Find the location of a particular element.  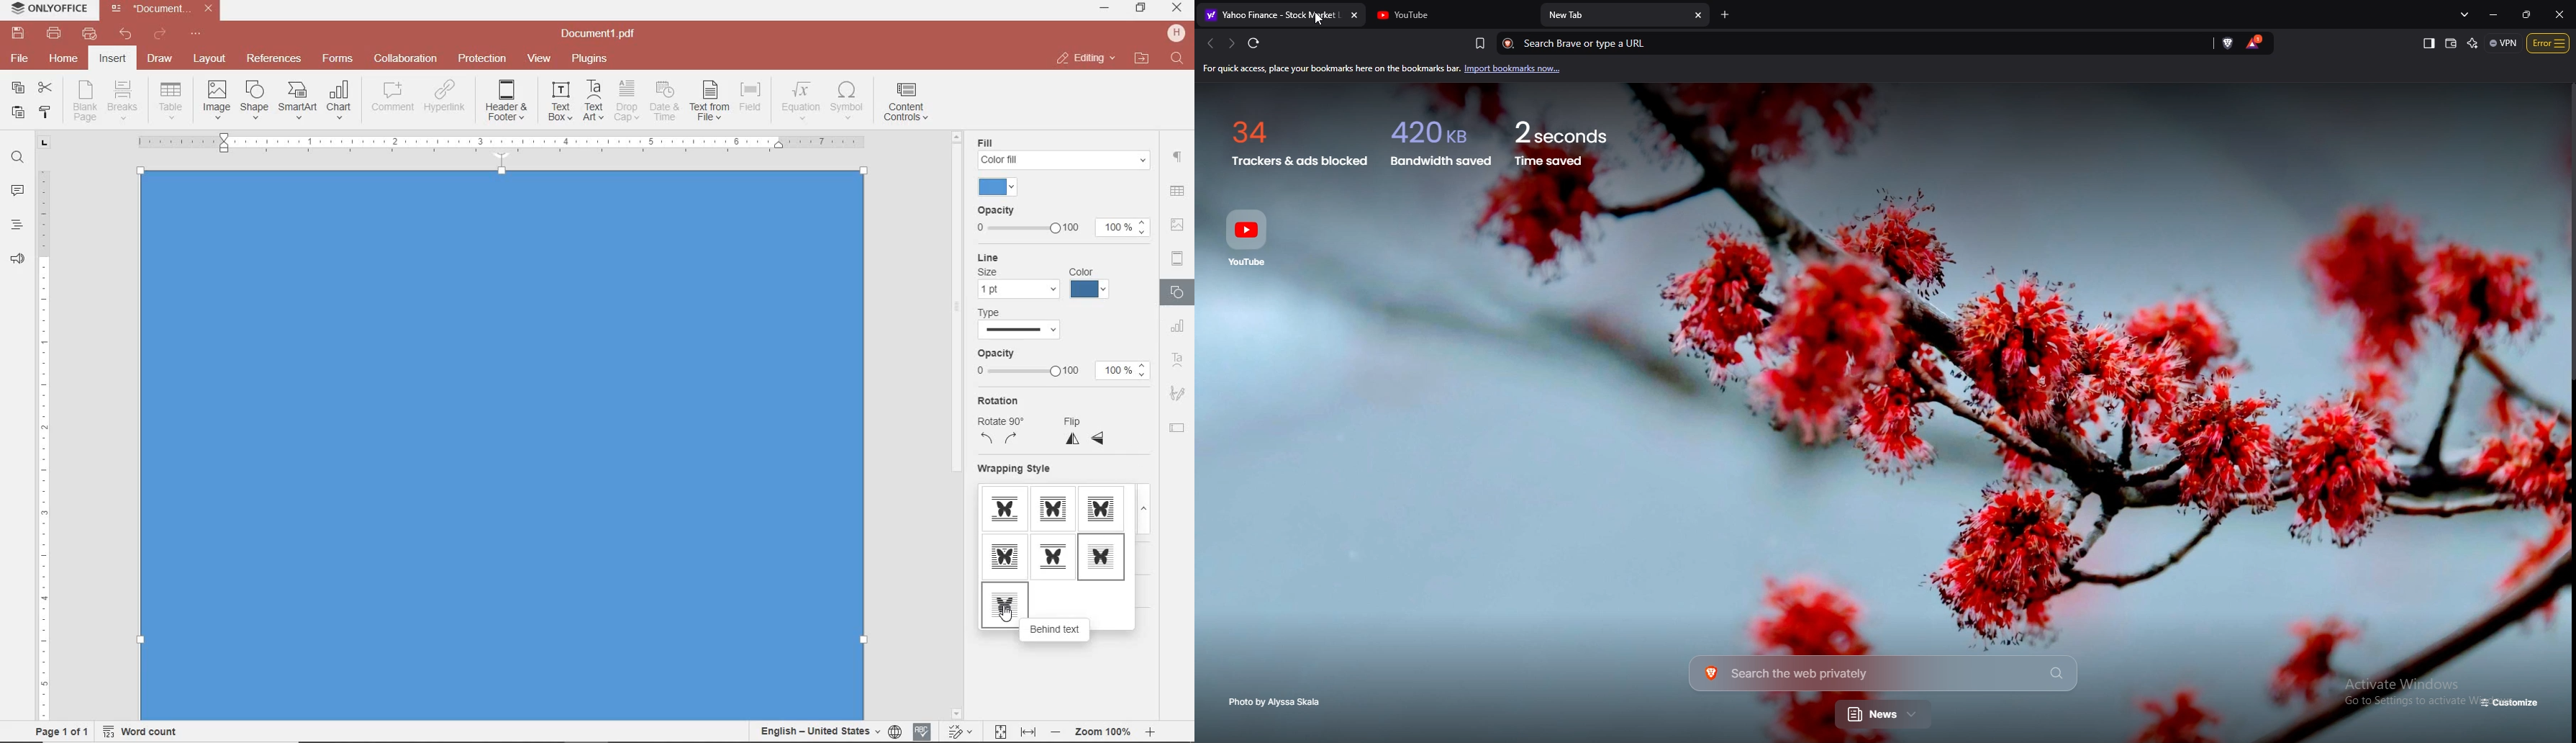

file name is located at coordinates (602, 34).